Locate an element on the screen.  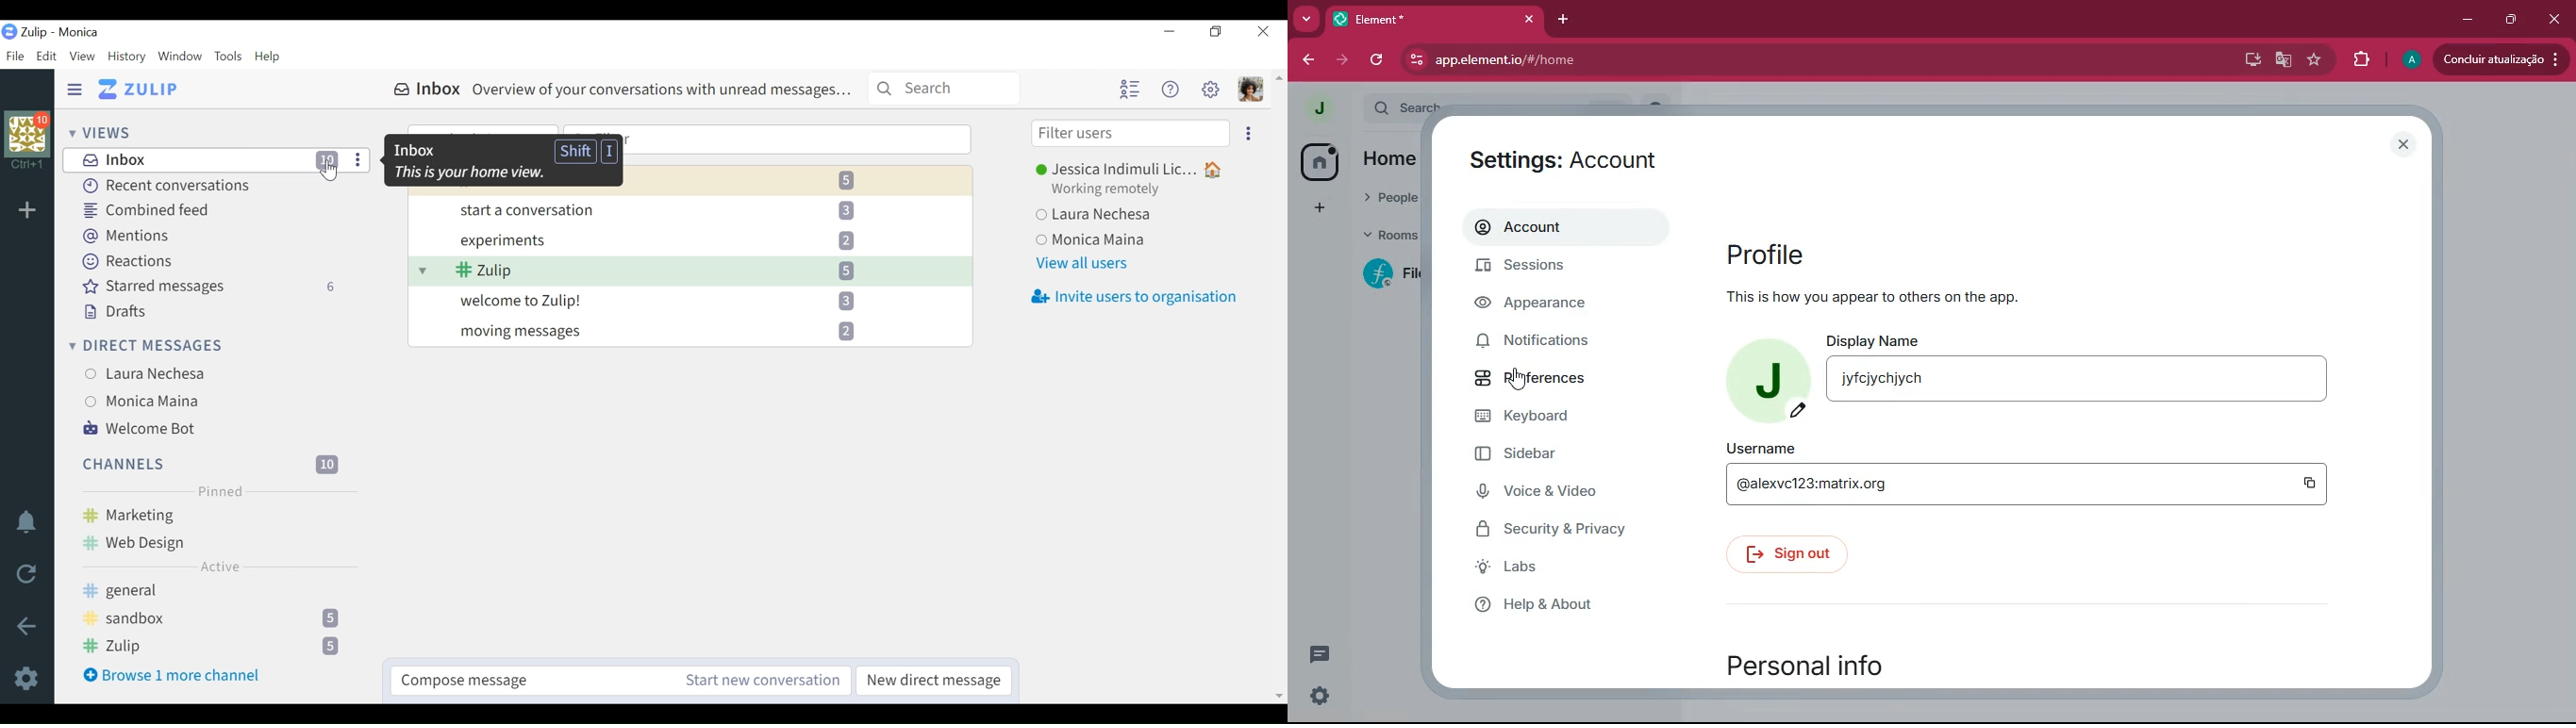
back is located at coordinates (1310, 60).